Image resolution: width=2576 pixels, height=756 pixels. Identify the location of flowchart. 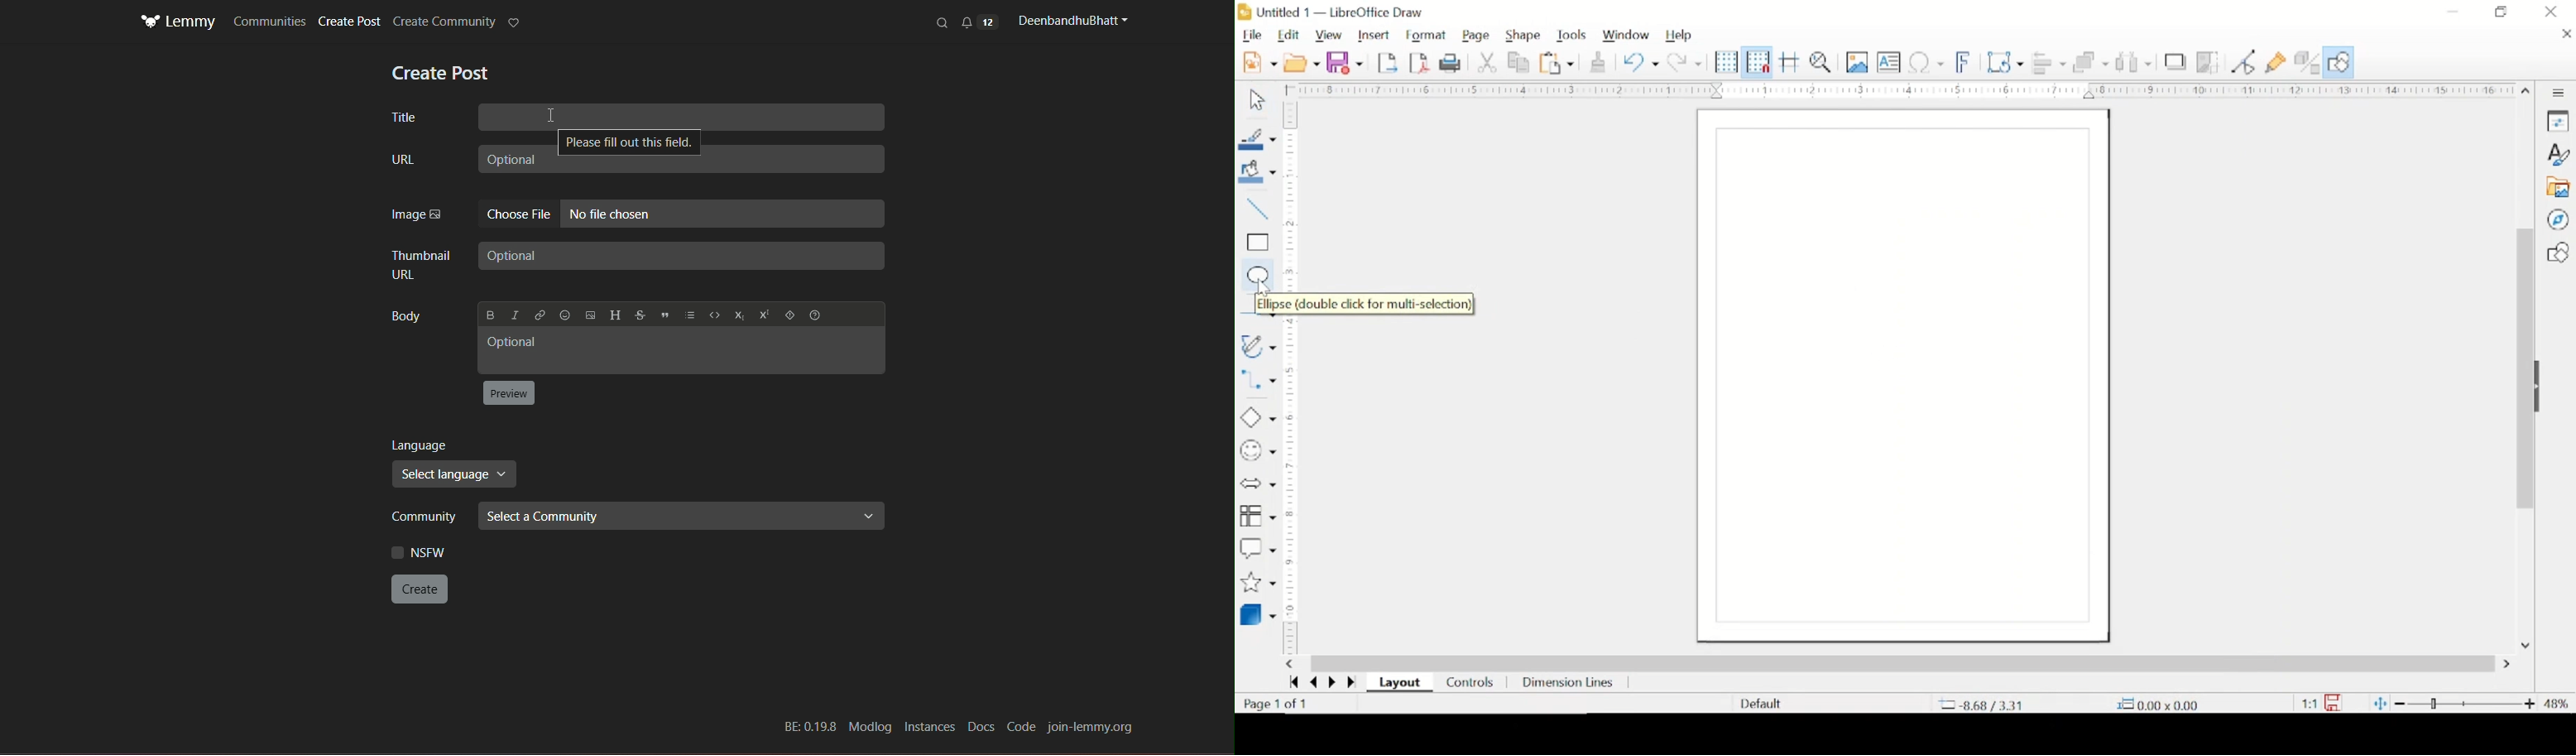
(1257, 516).